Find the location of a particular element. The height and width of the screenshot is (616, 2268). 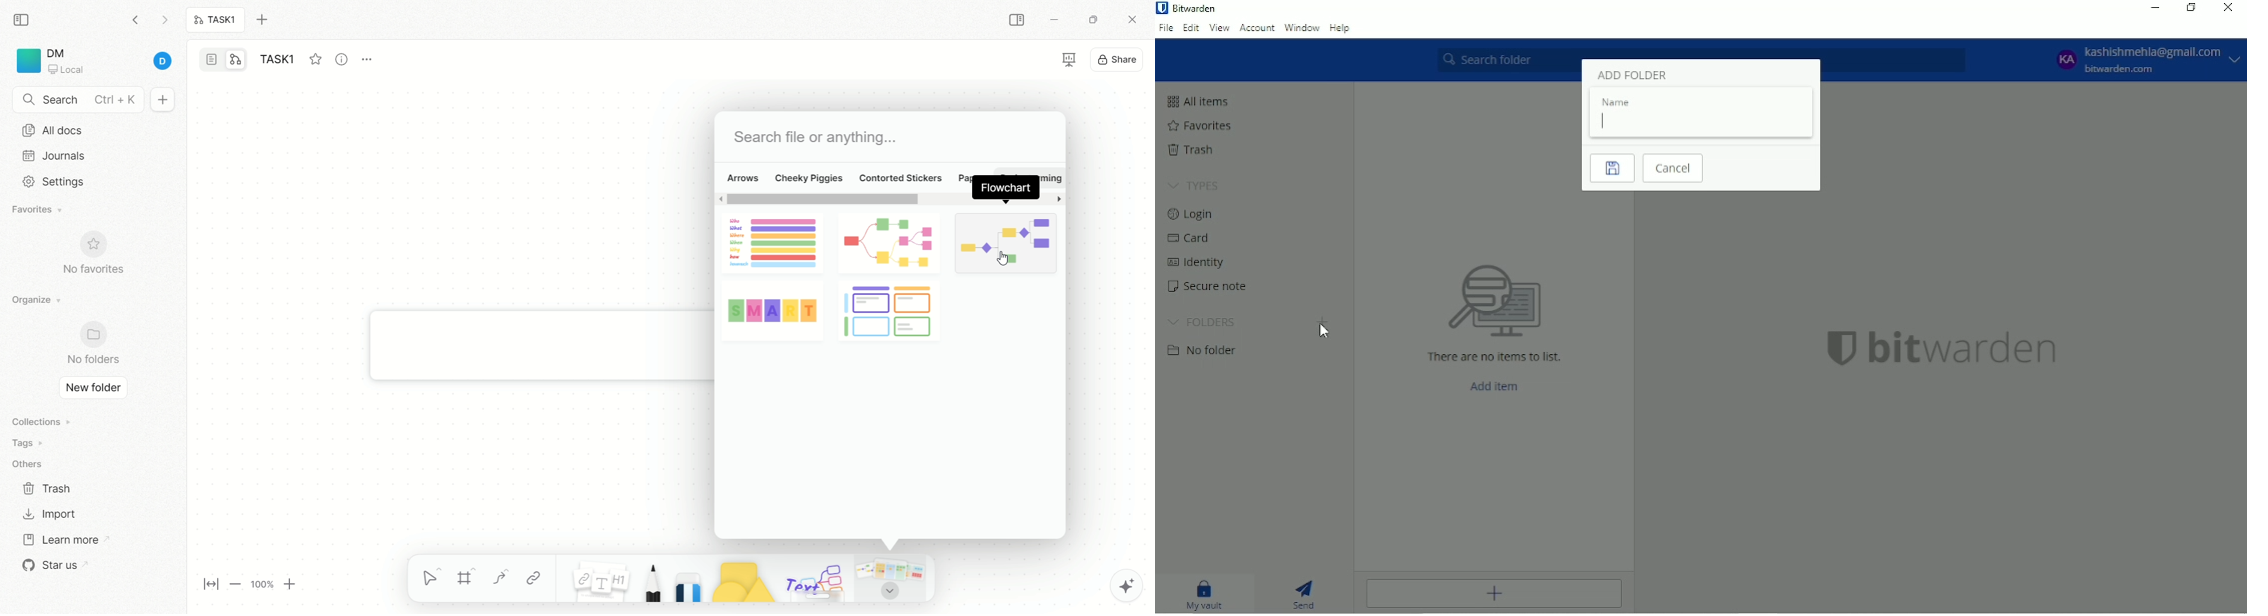

Types is located at coordinates (1196, 186).